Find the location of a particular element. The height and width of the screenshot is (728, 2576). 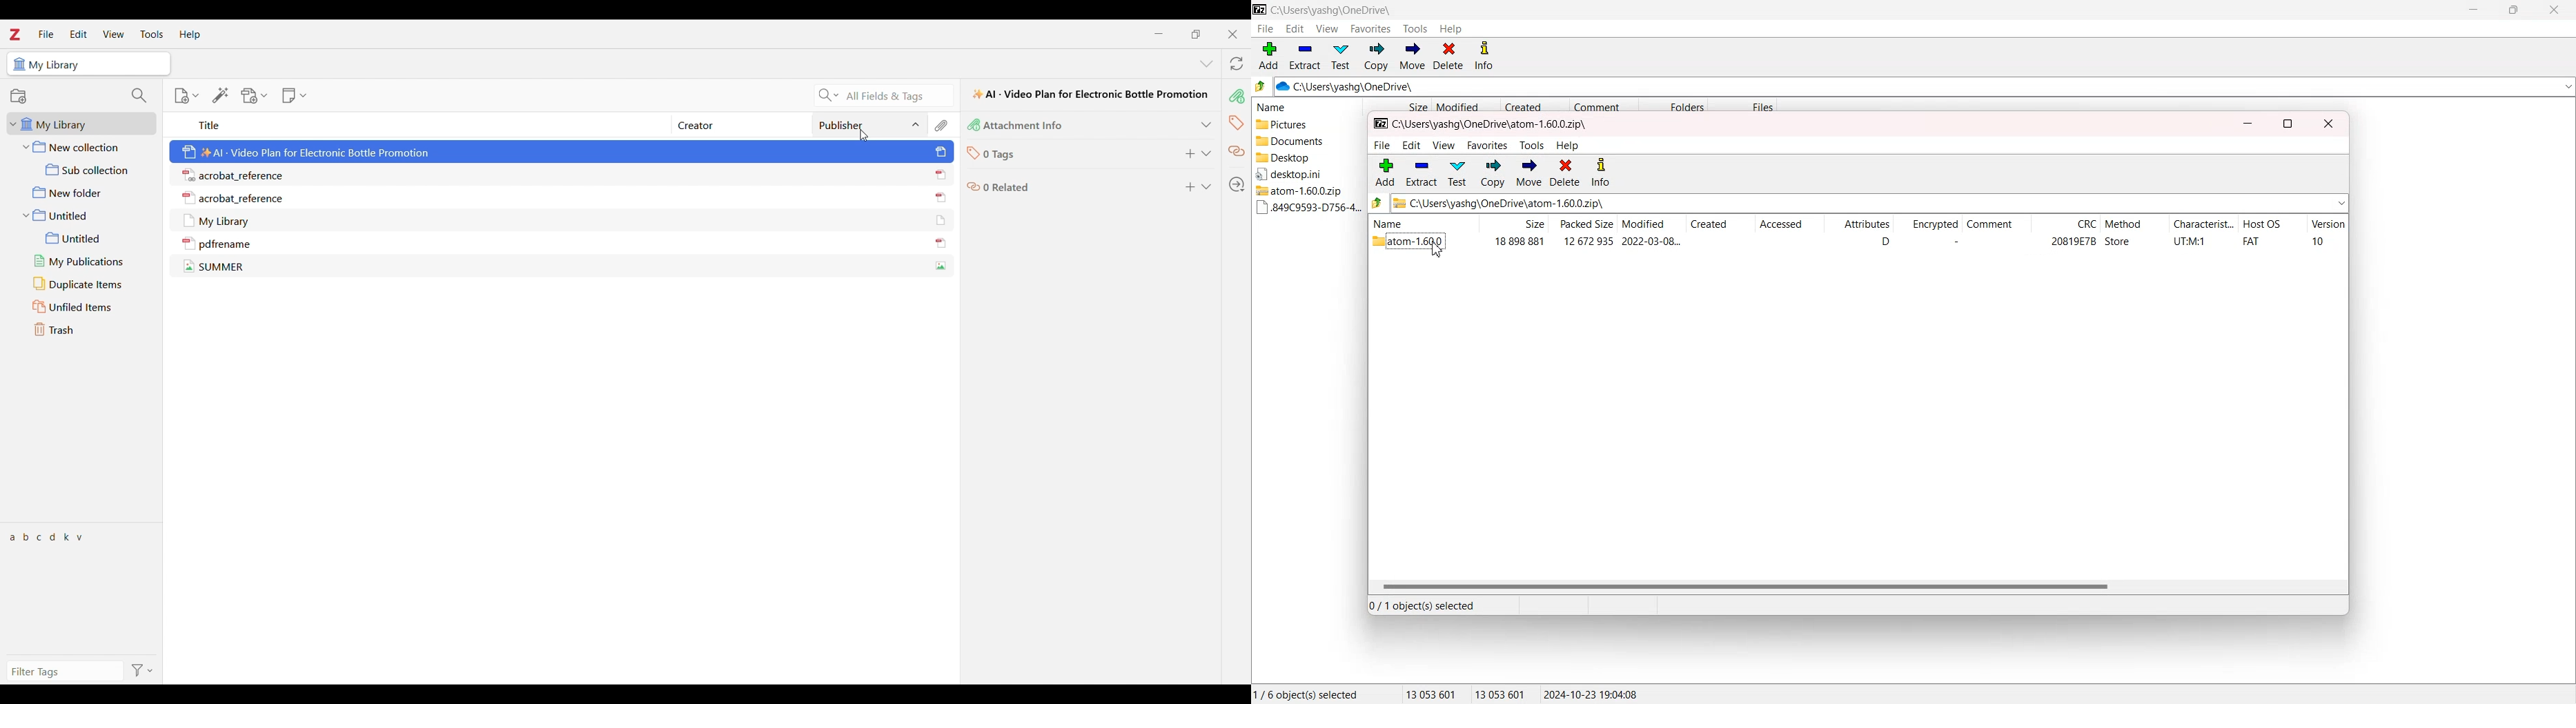

Size is located at coordinates (1513, 224).